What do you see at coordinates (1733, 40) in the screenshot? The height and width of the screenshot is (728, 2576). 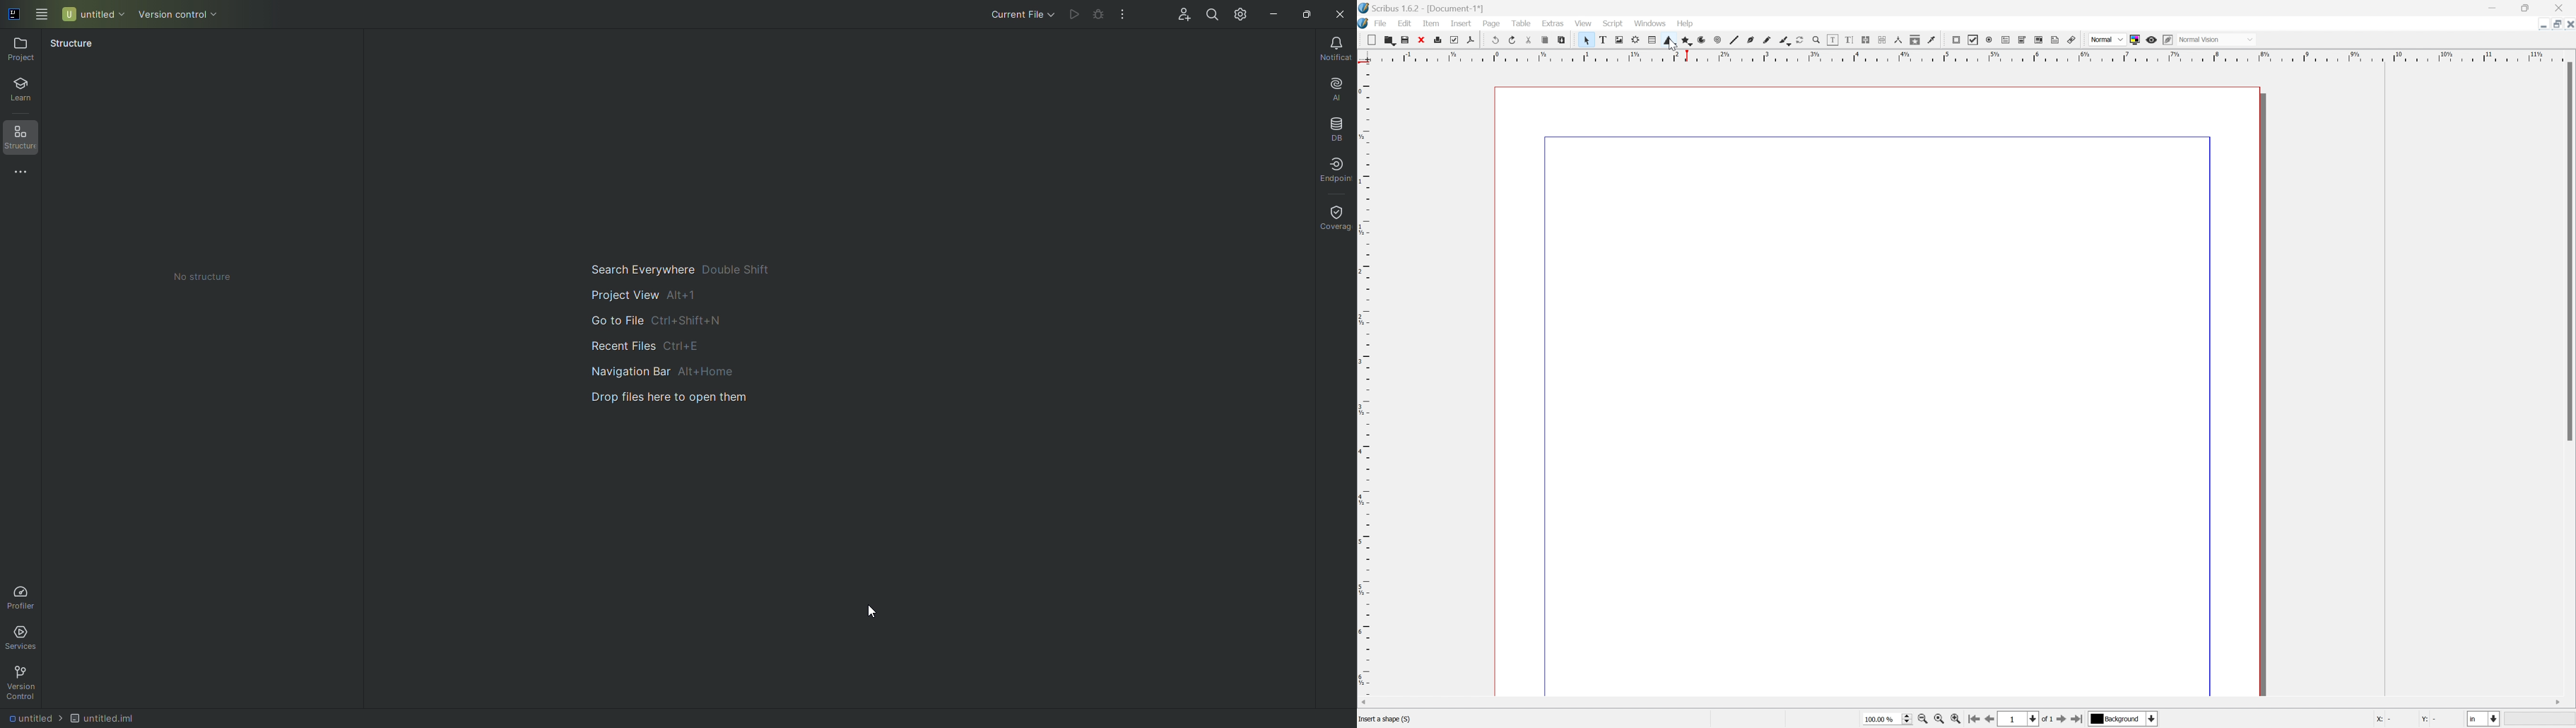 I see `Line` at bounding box center [1733, 40].